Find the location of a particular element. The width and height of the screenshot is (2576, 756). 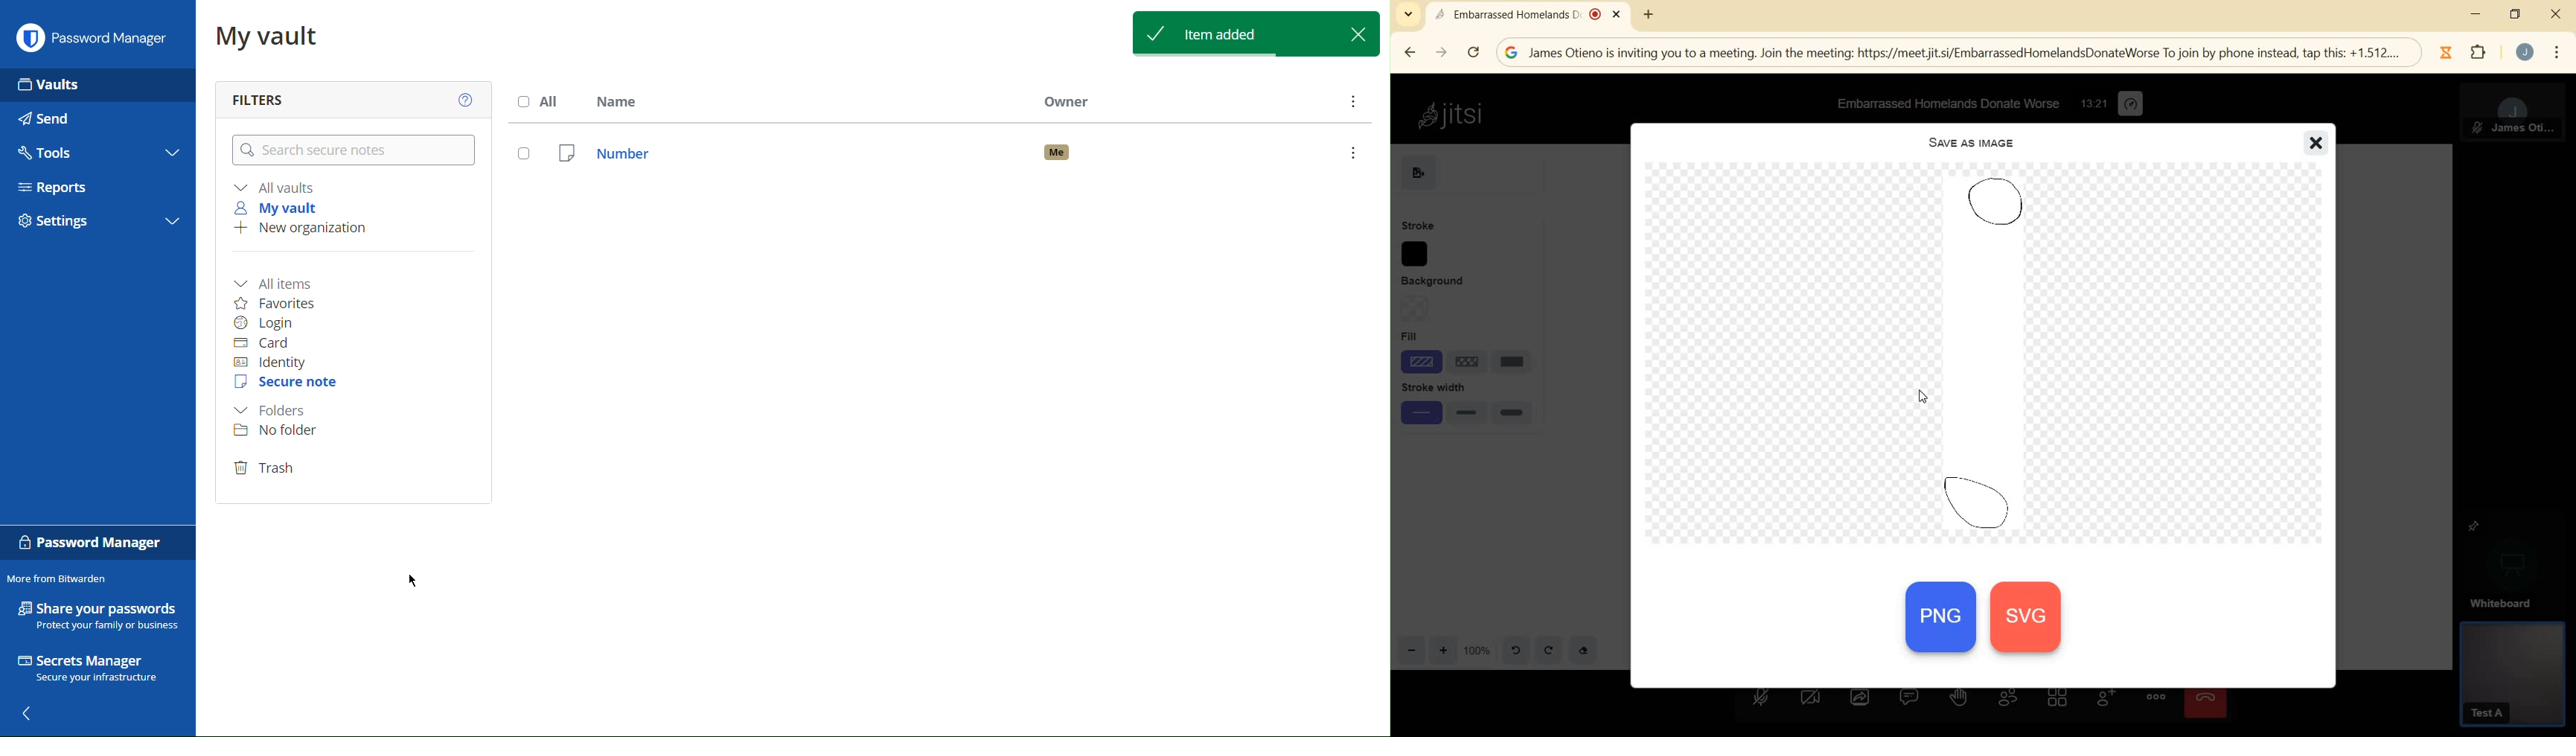

medium is located at coordinates (1466, 415).